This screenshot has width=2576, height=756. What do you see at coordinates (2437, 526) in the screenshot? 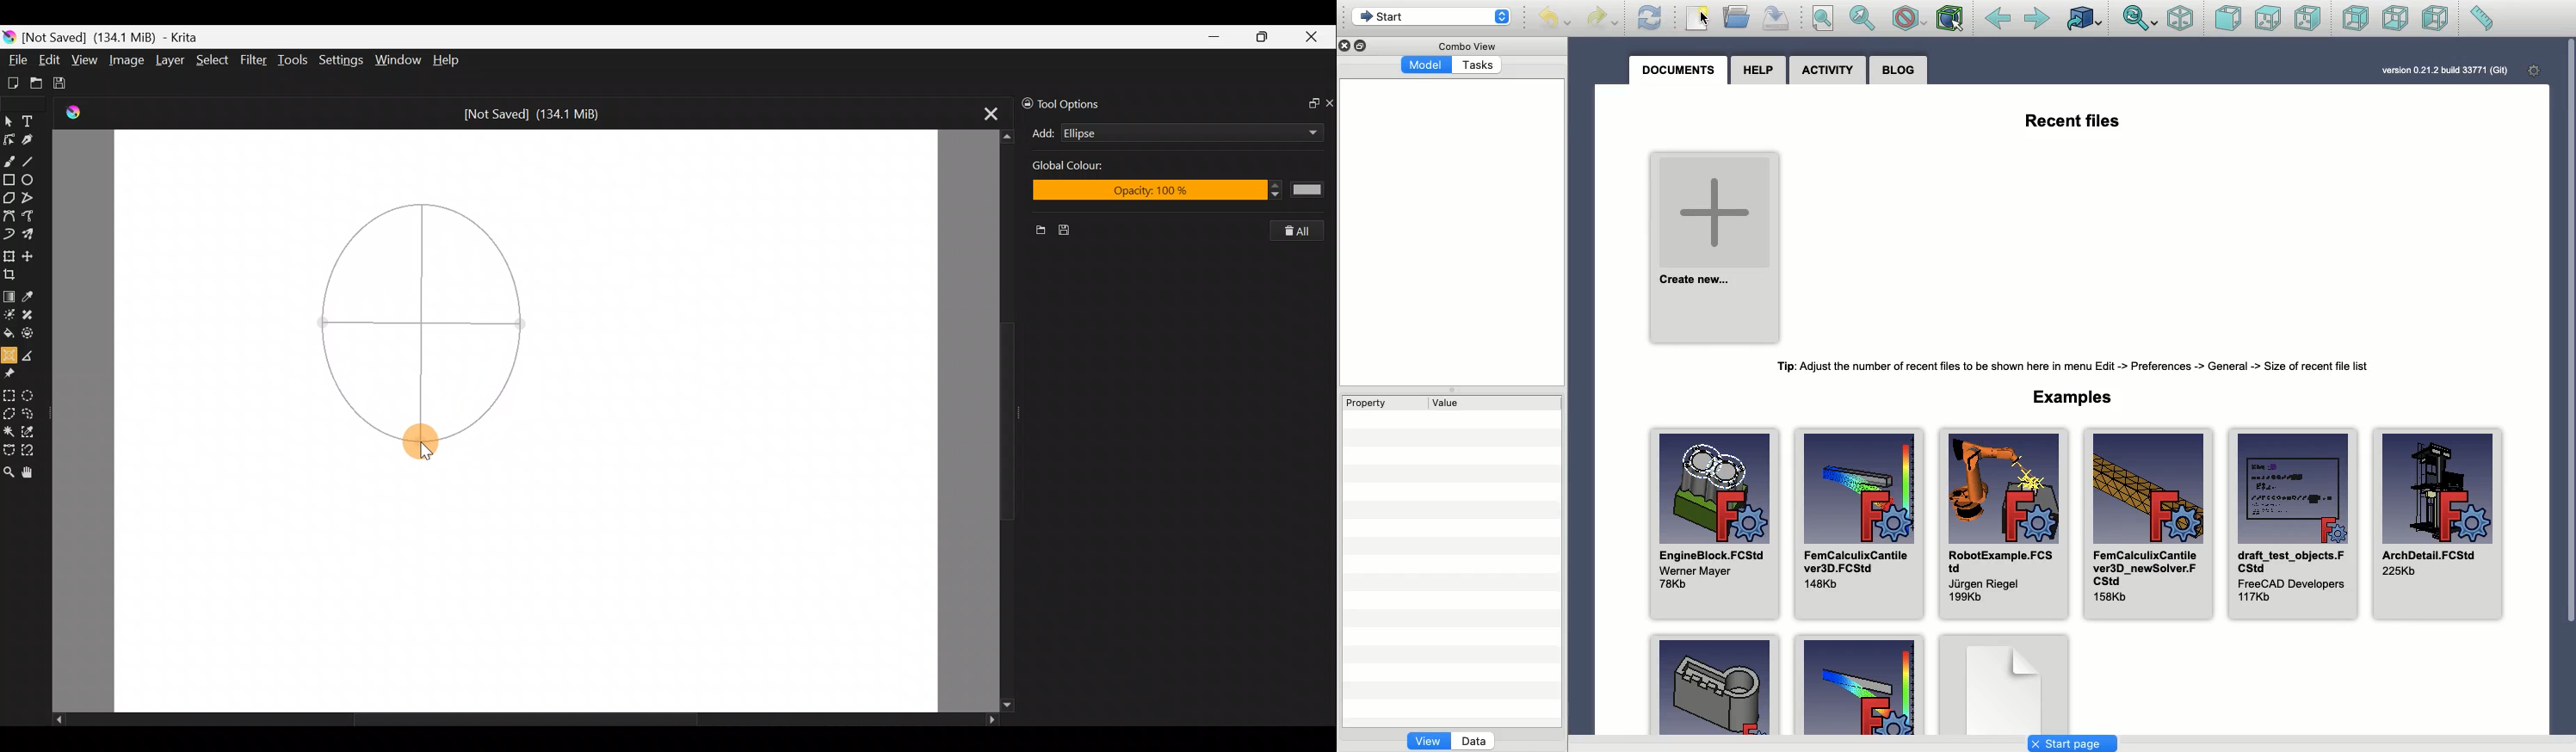
I see `ArchDetail` at bounding box center [2437, 526].